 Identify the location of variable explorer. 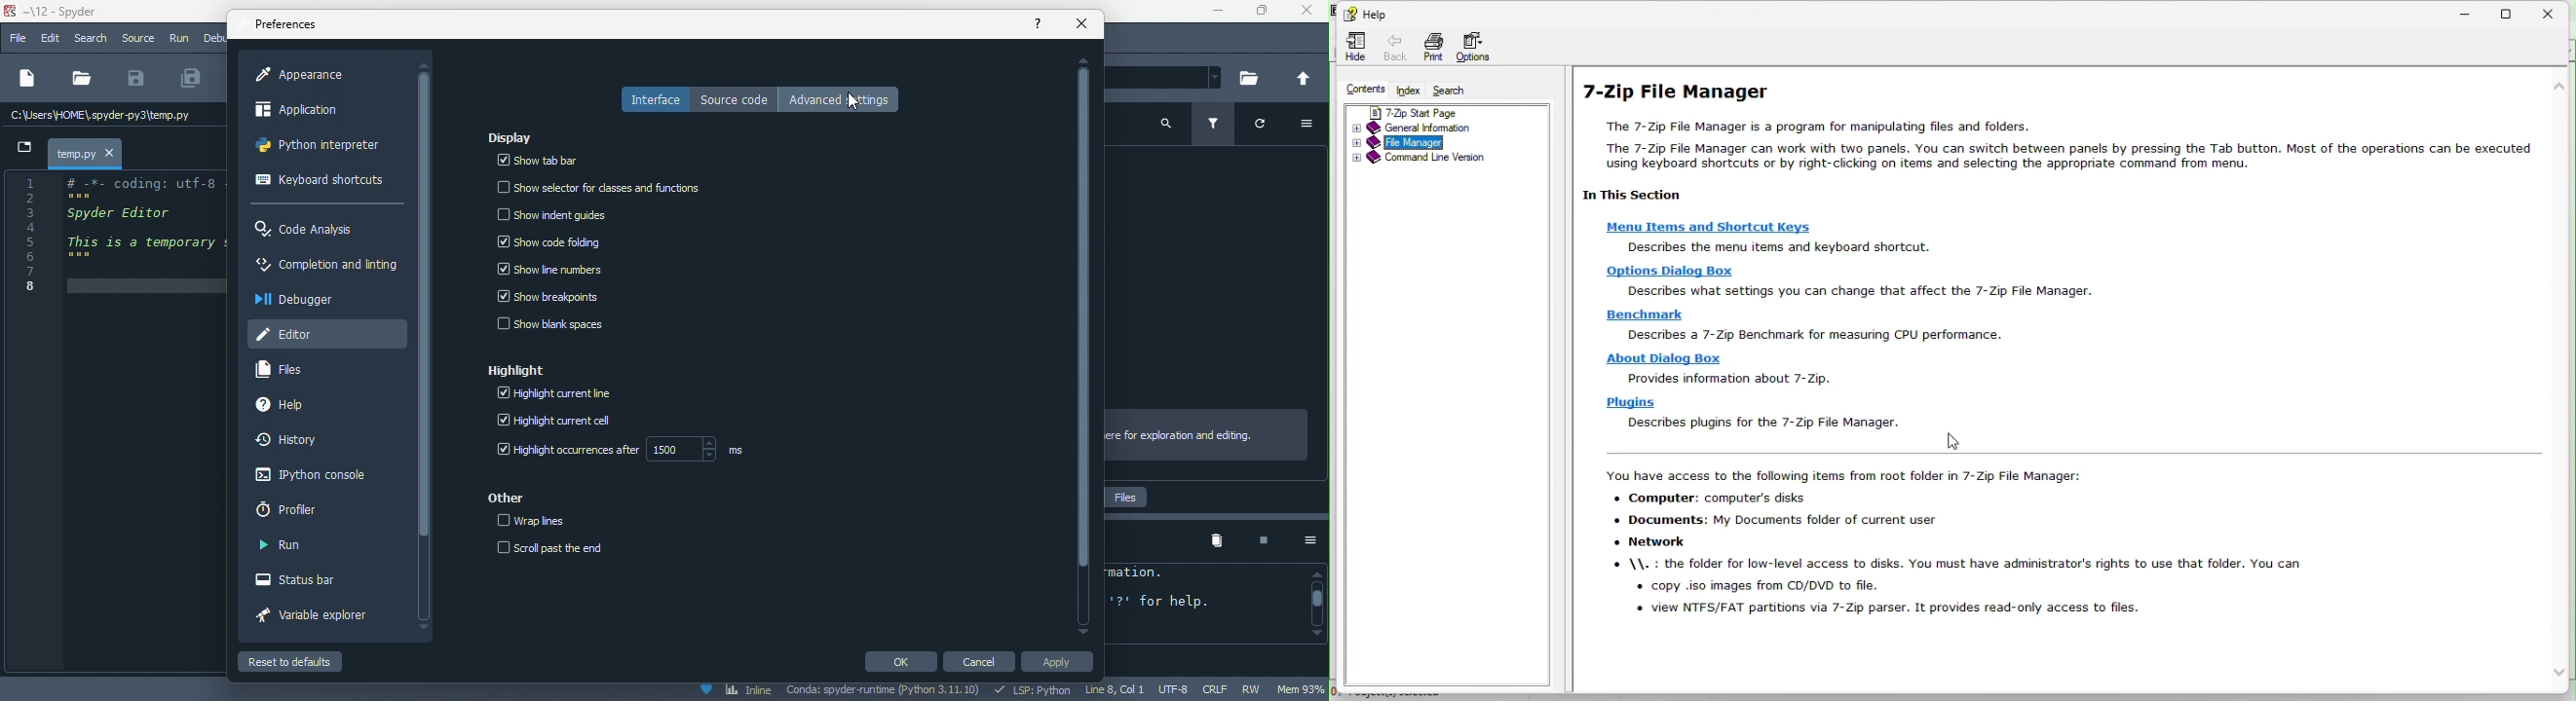
(322, 618).